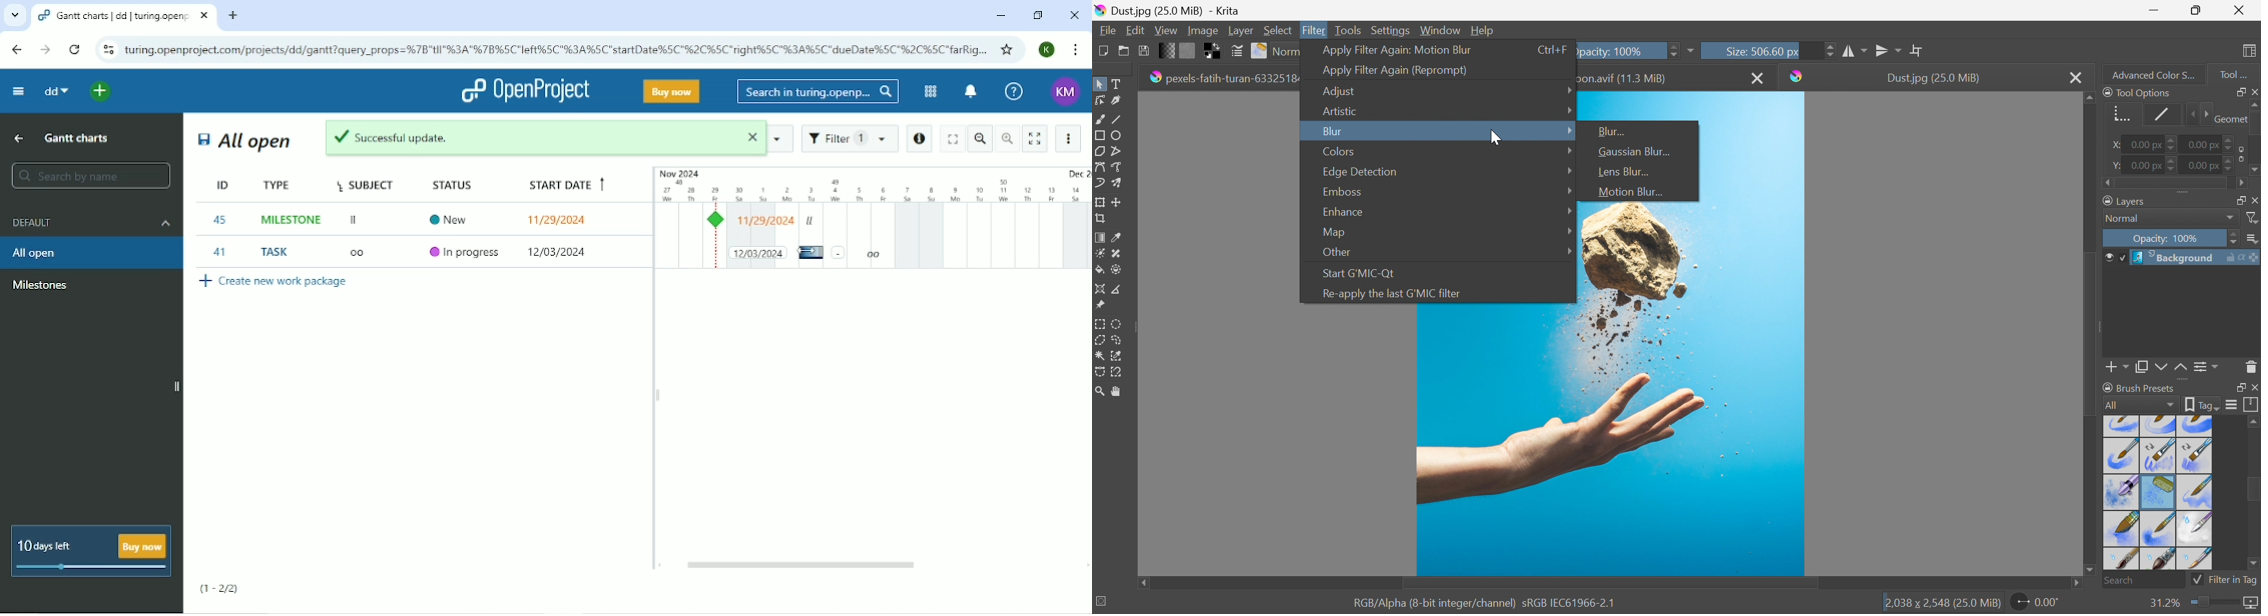 The width and height of the screenshot is (2268, 616). Describe the element at coordinates (45, 50) in the screenshot. I see `Forward` at that location.